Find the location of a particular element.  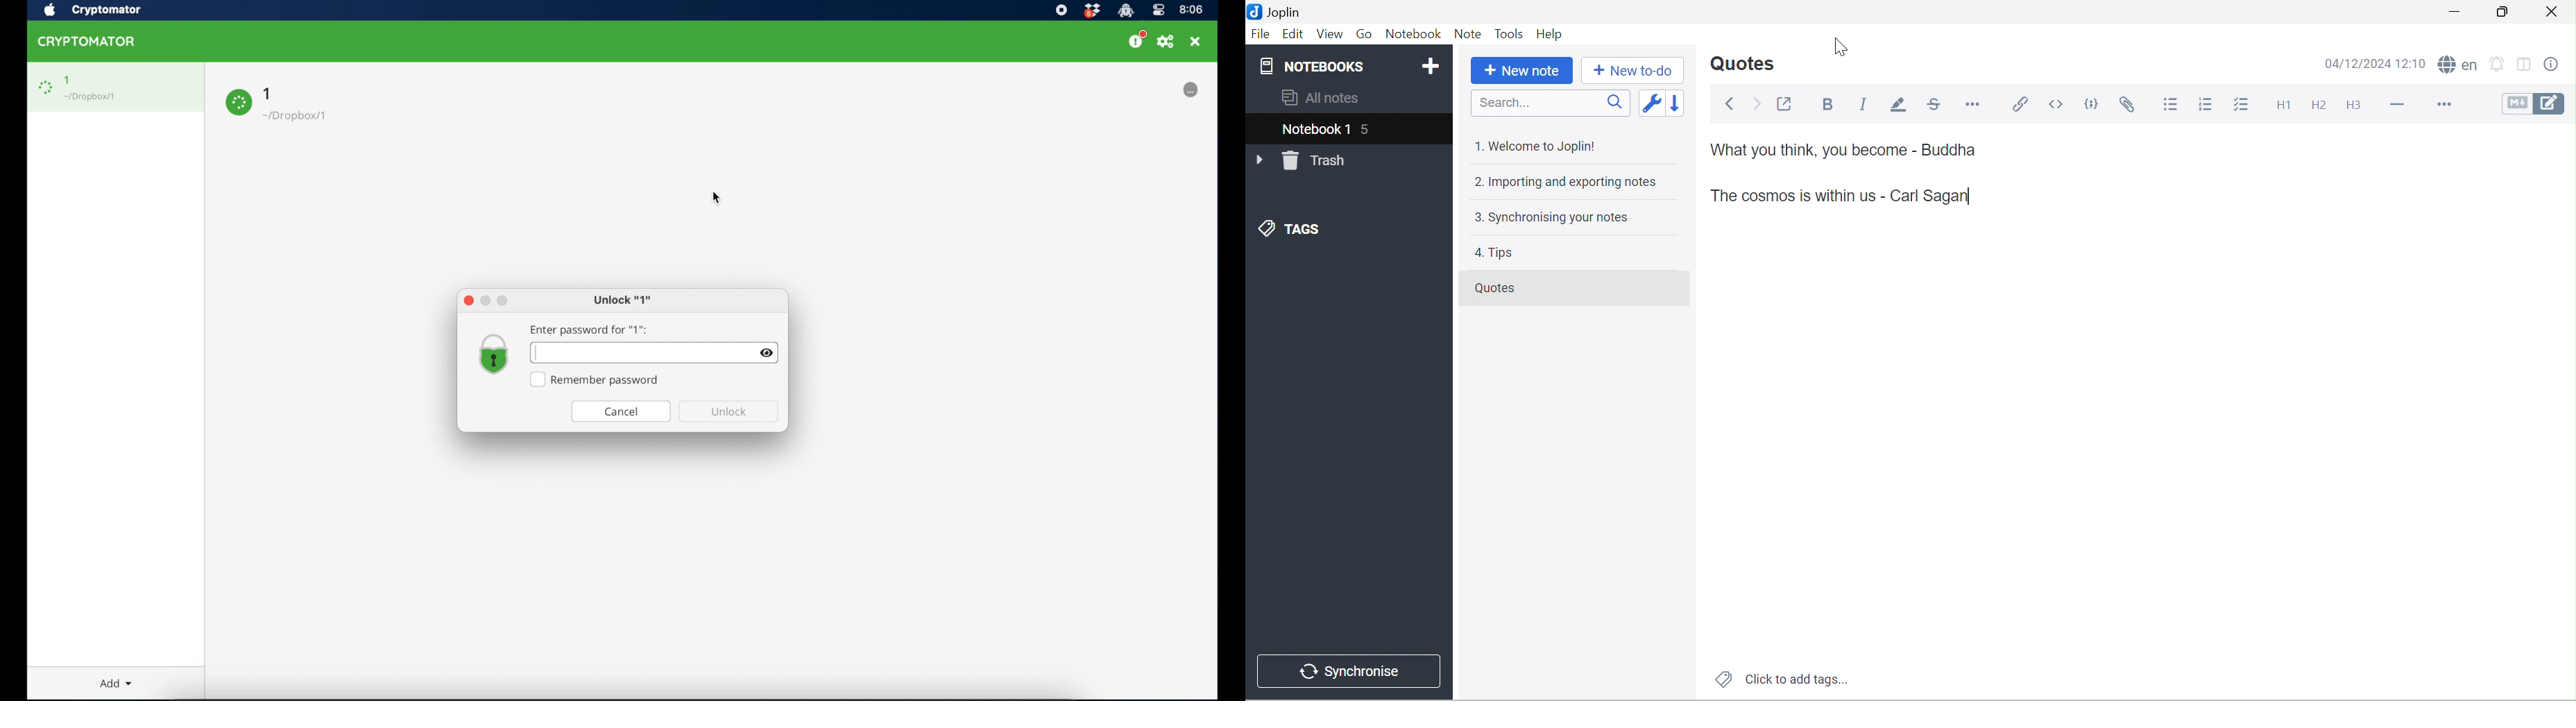

Toggle sort order field is located at coordinates (1653, 101).